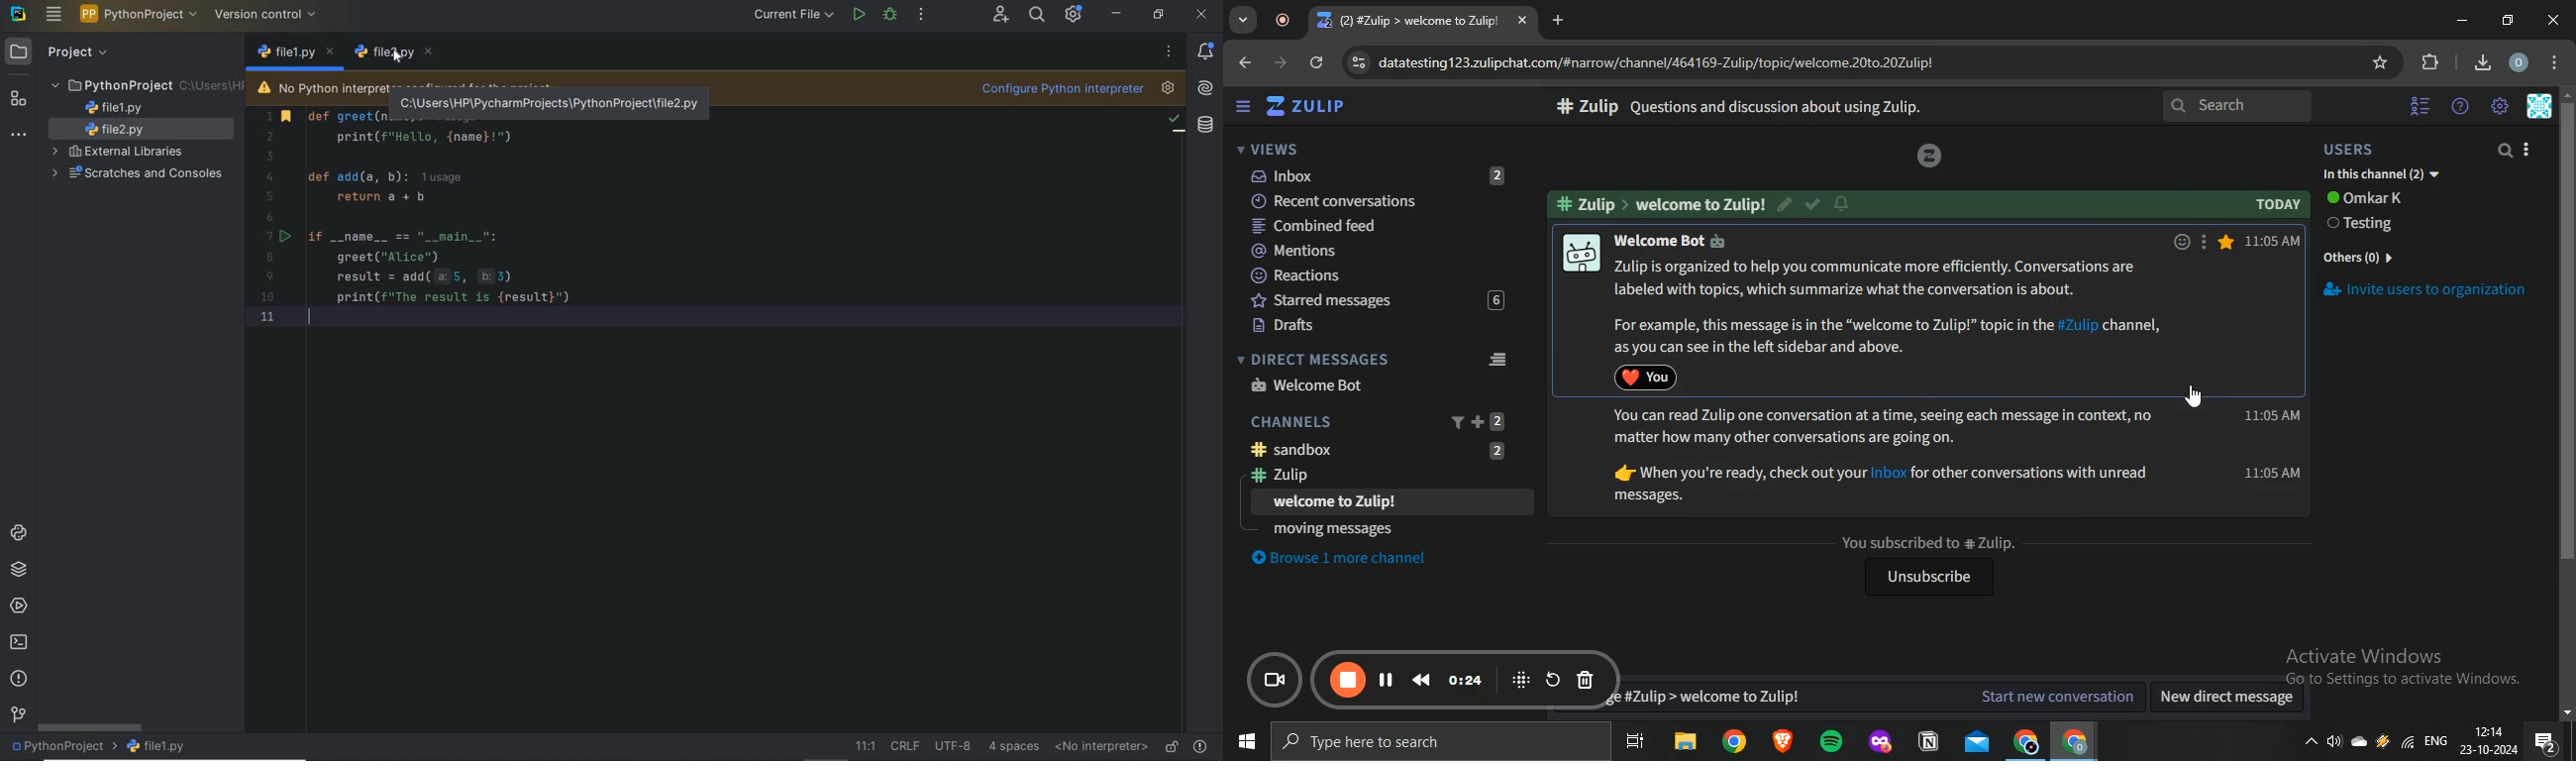  Describe the element at coordinates (1436, 743) in the screenshot. I see `type here to search` at that location.